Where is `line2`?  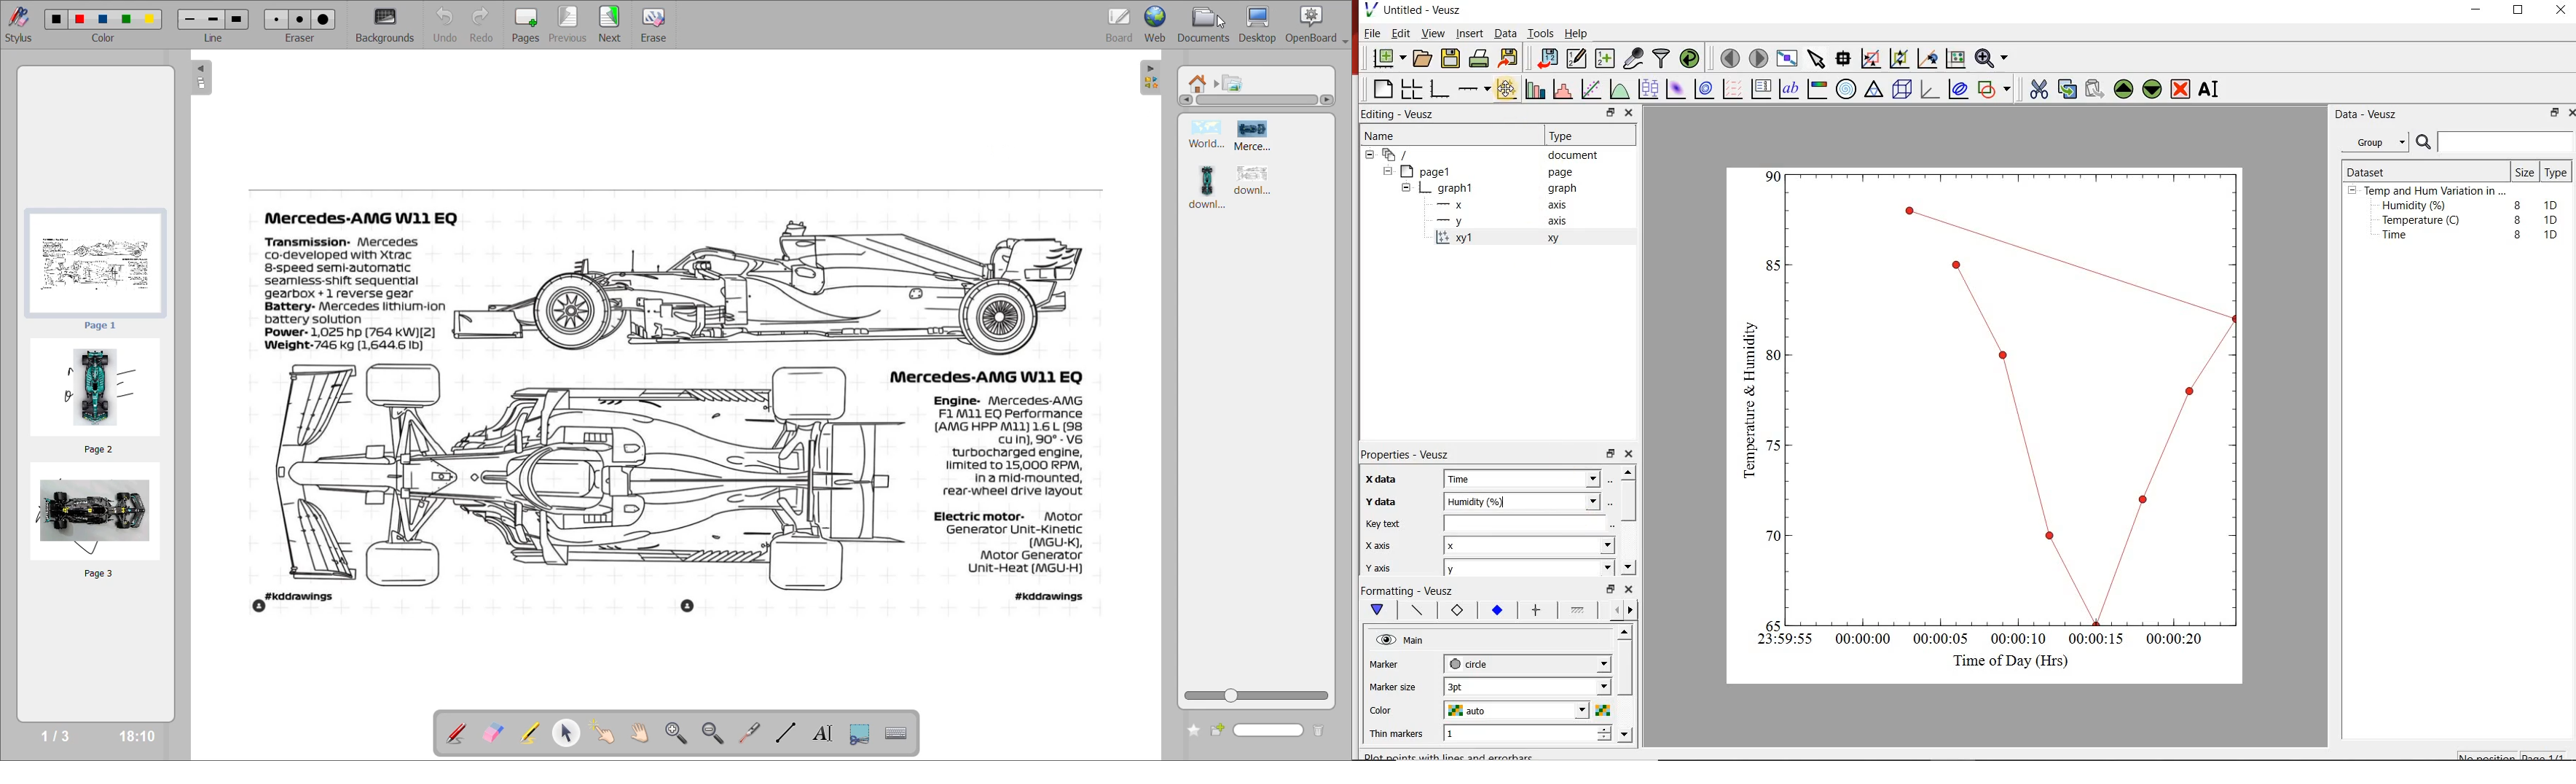
line2 is located at coordinates (213, 19).